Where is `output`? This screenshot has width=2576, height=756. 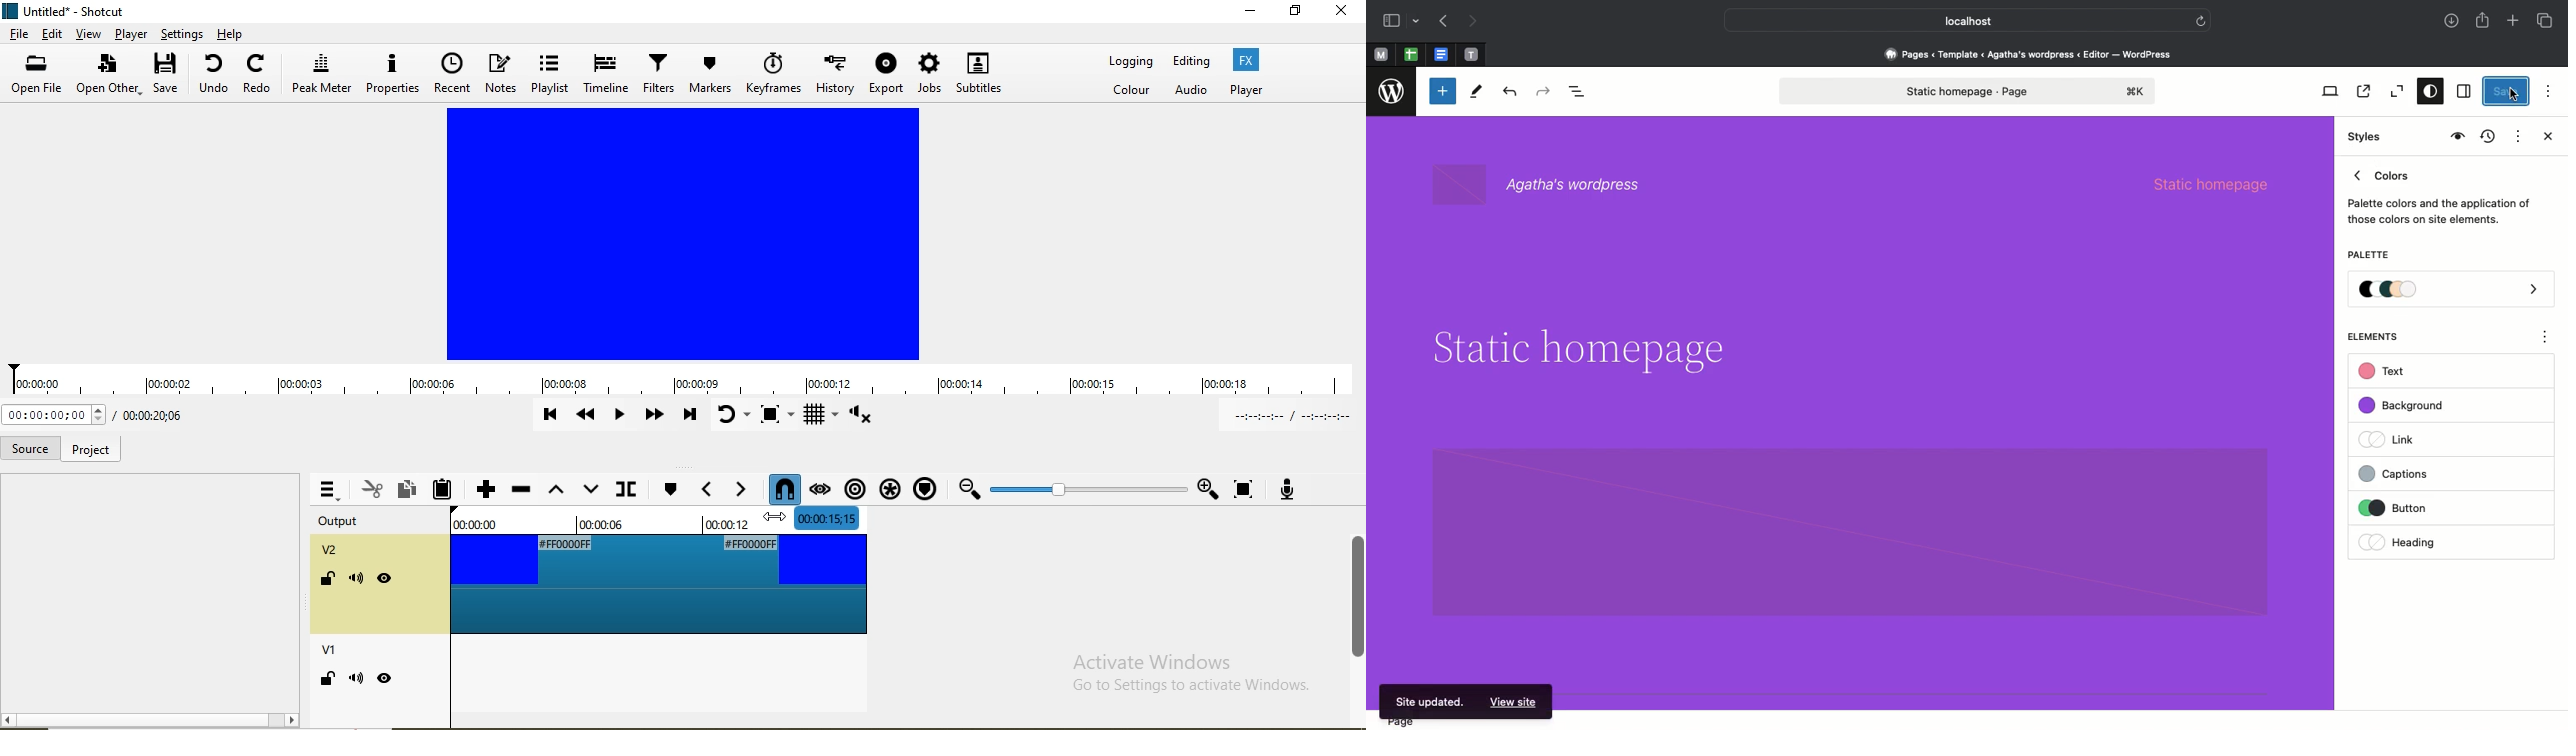 output is located at coordinates (352, 522).